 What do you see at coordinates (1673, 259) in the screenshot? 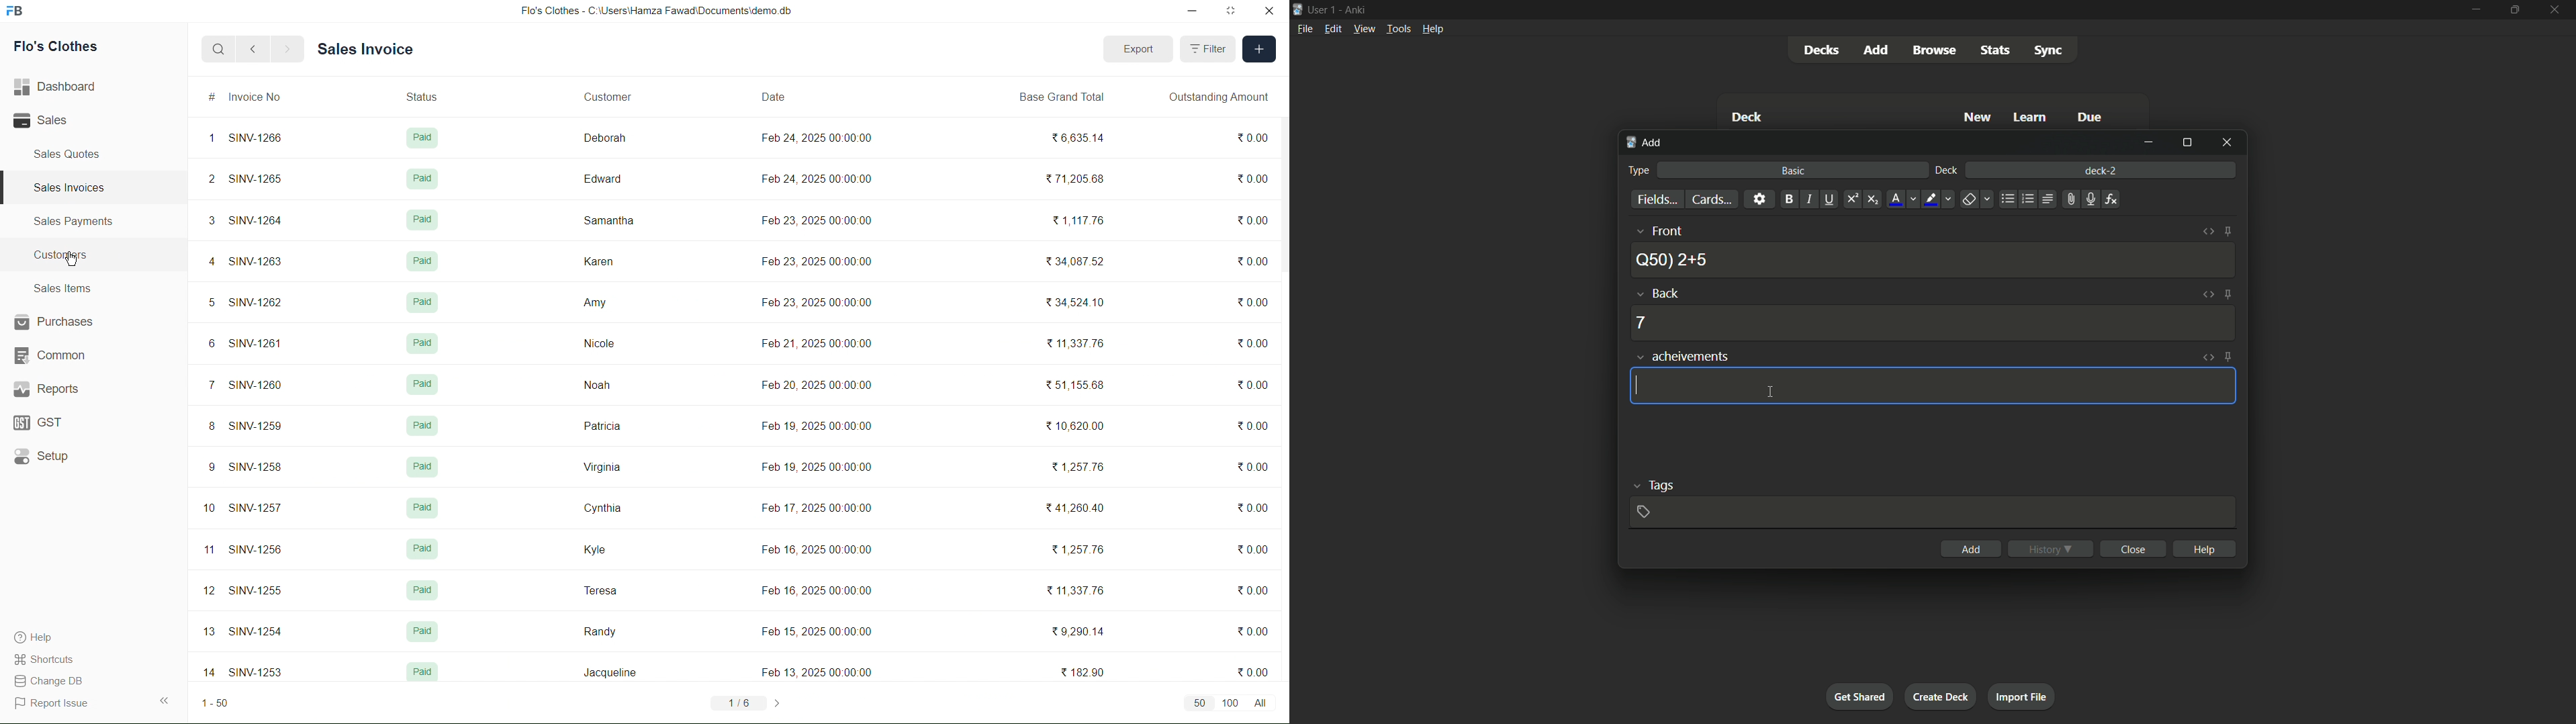
I see `Q50) 2+5` at bounding box center [1673, 259].